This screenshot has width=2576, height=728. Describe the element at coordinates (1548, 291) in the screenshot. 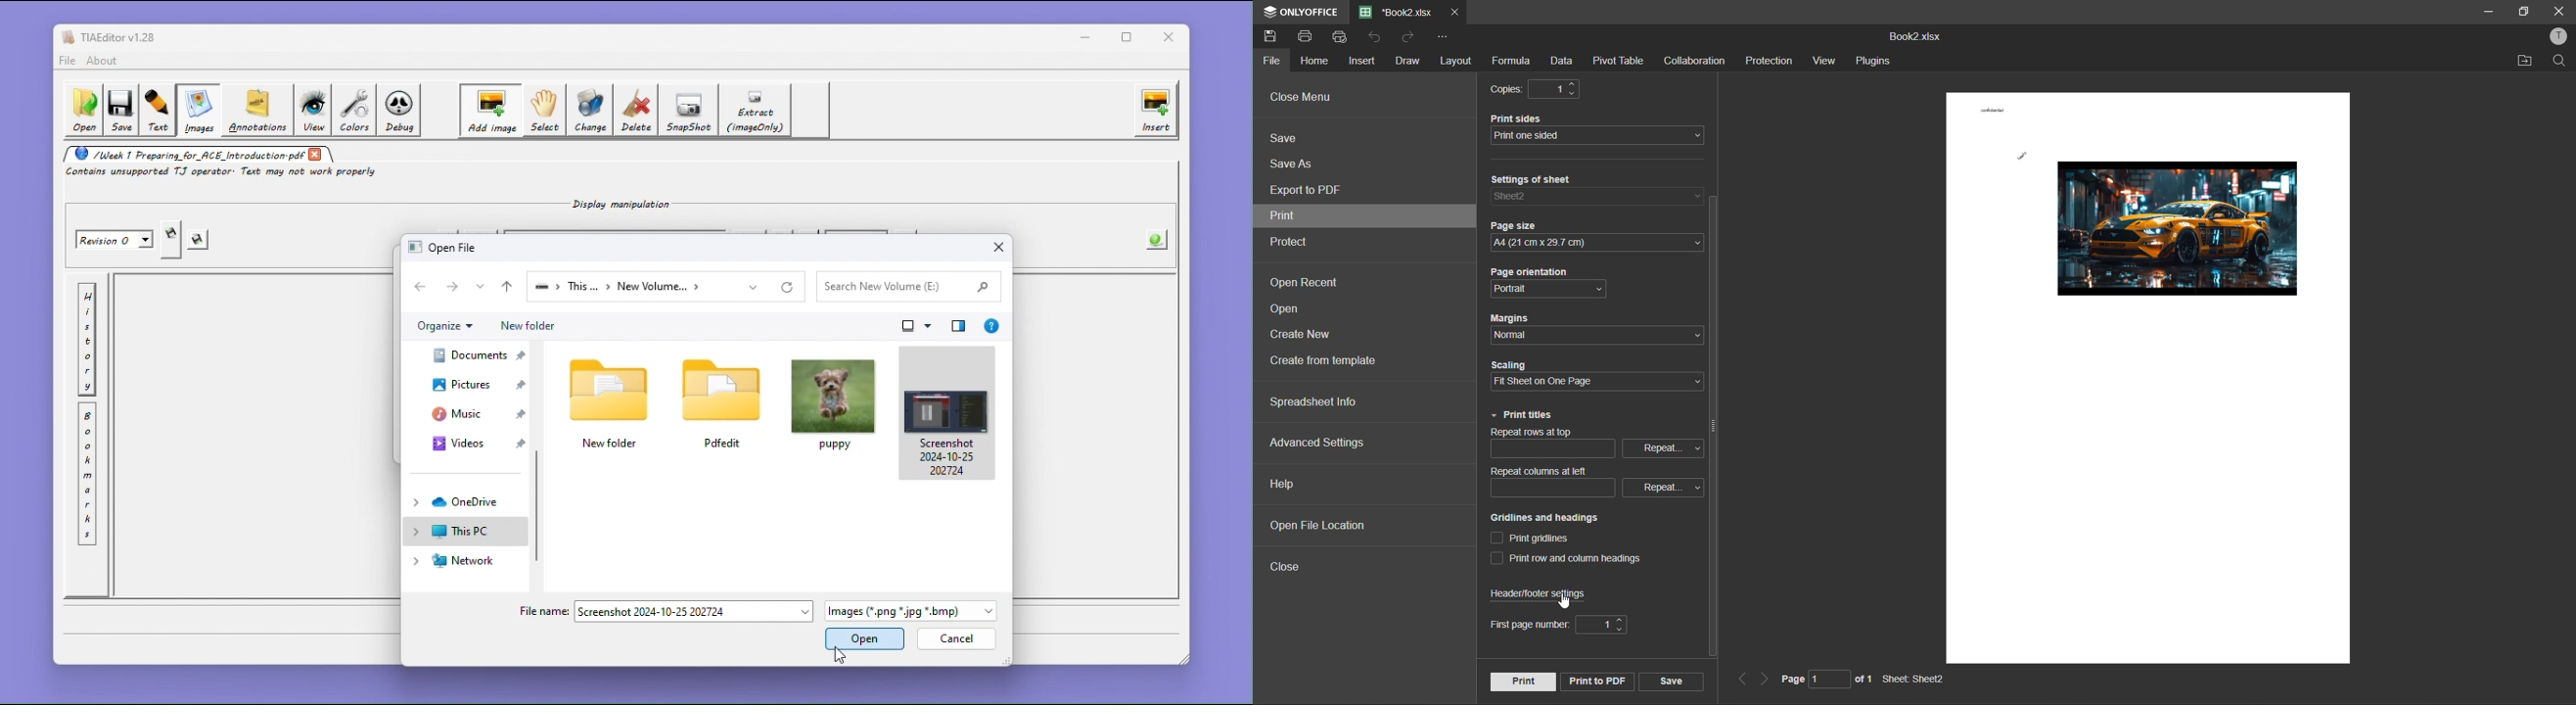

I see `page orientation` at that location.